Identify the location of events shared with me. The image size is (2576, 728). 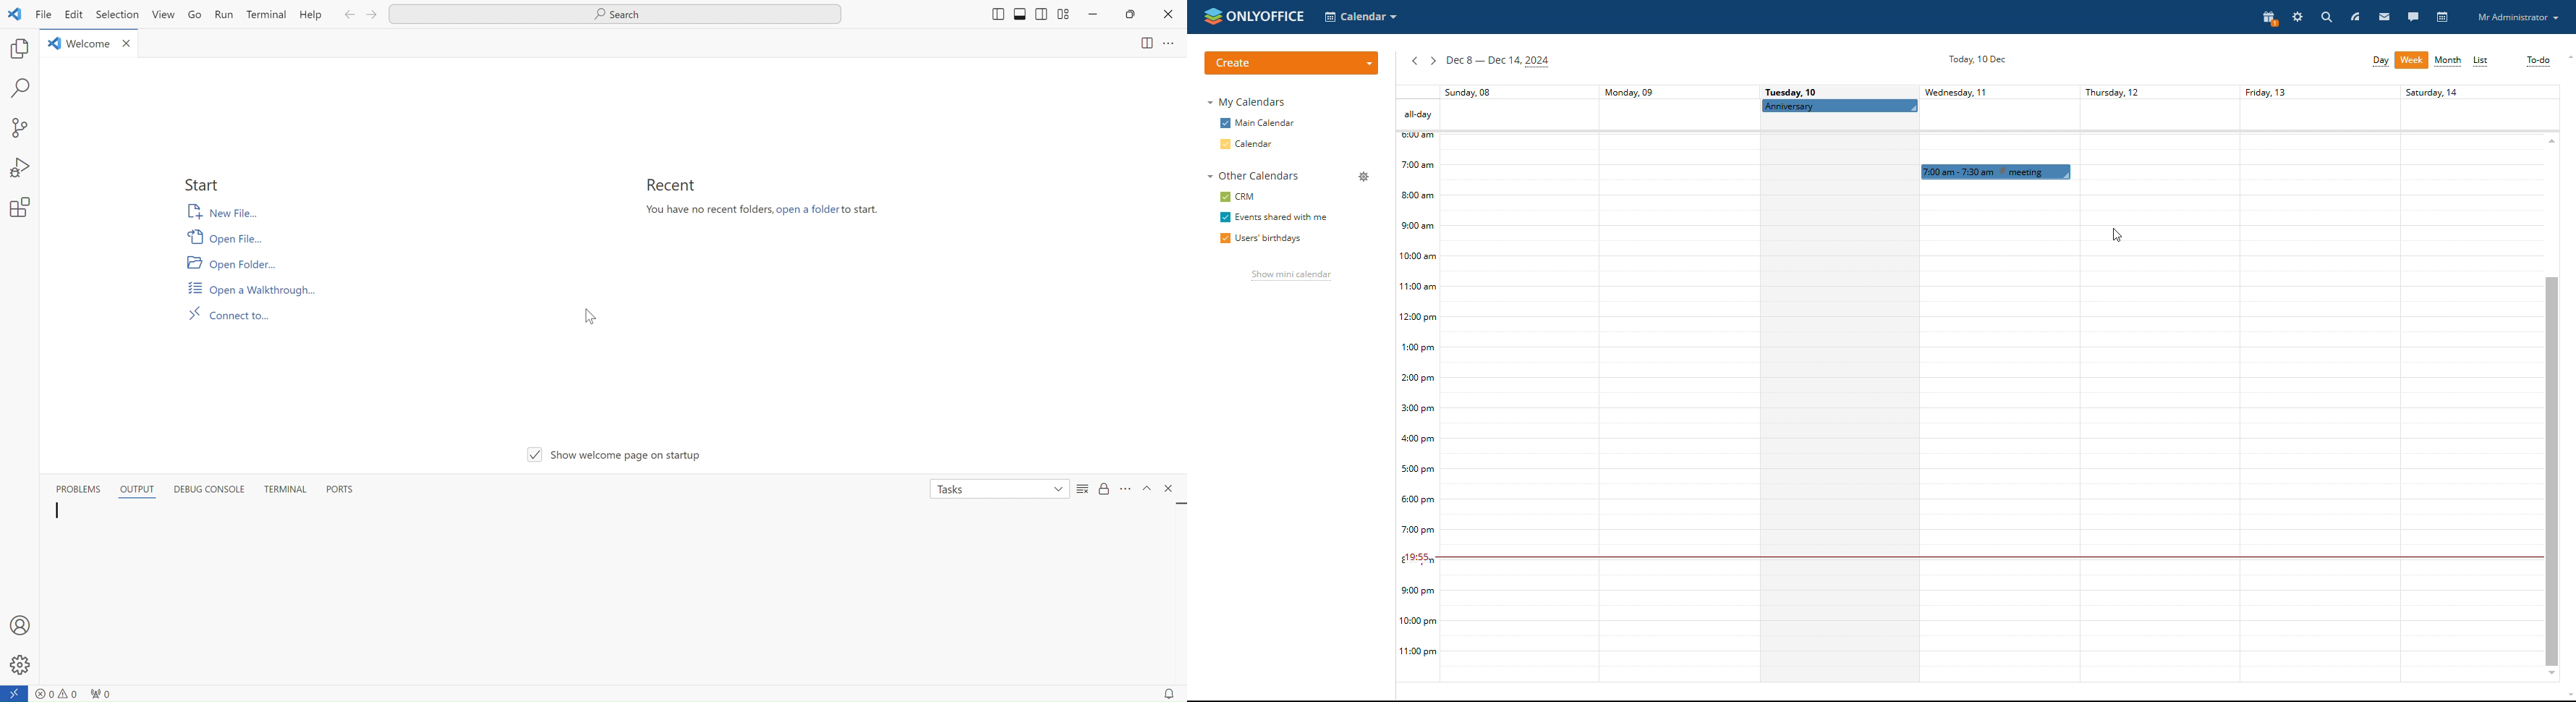
(1283, 217).